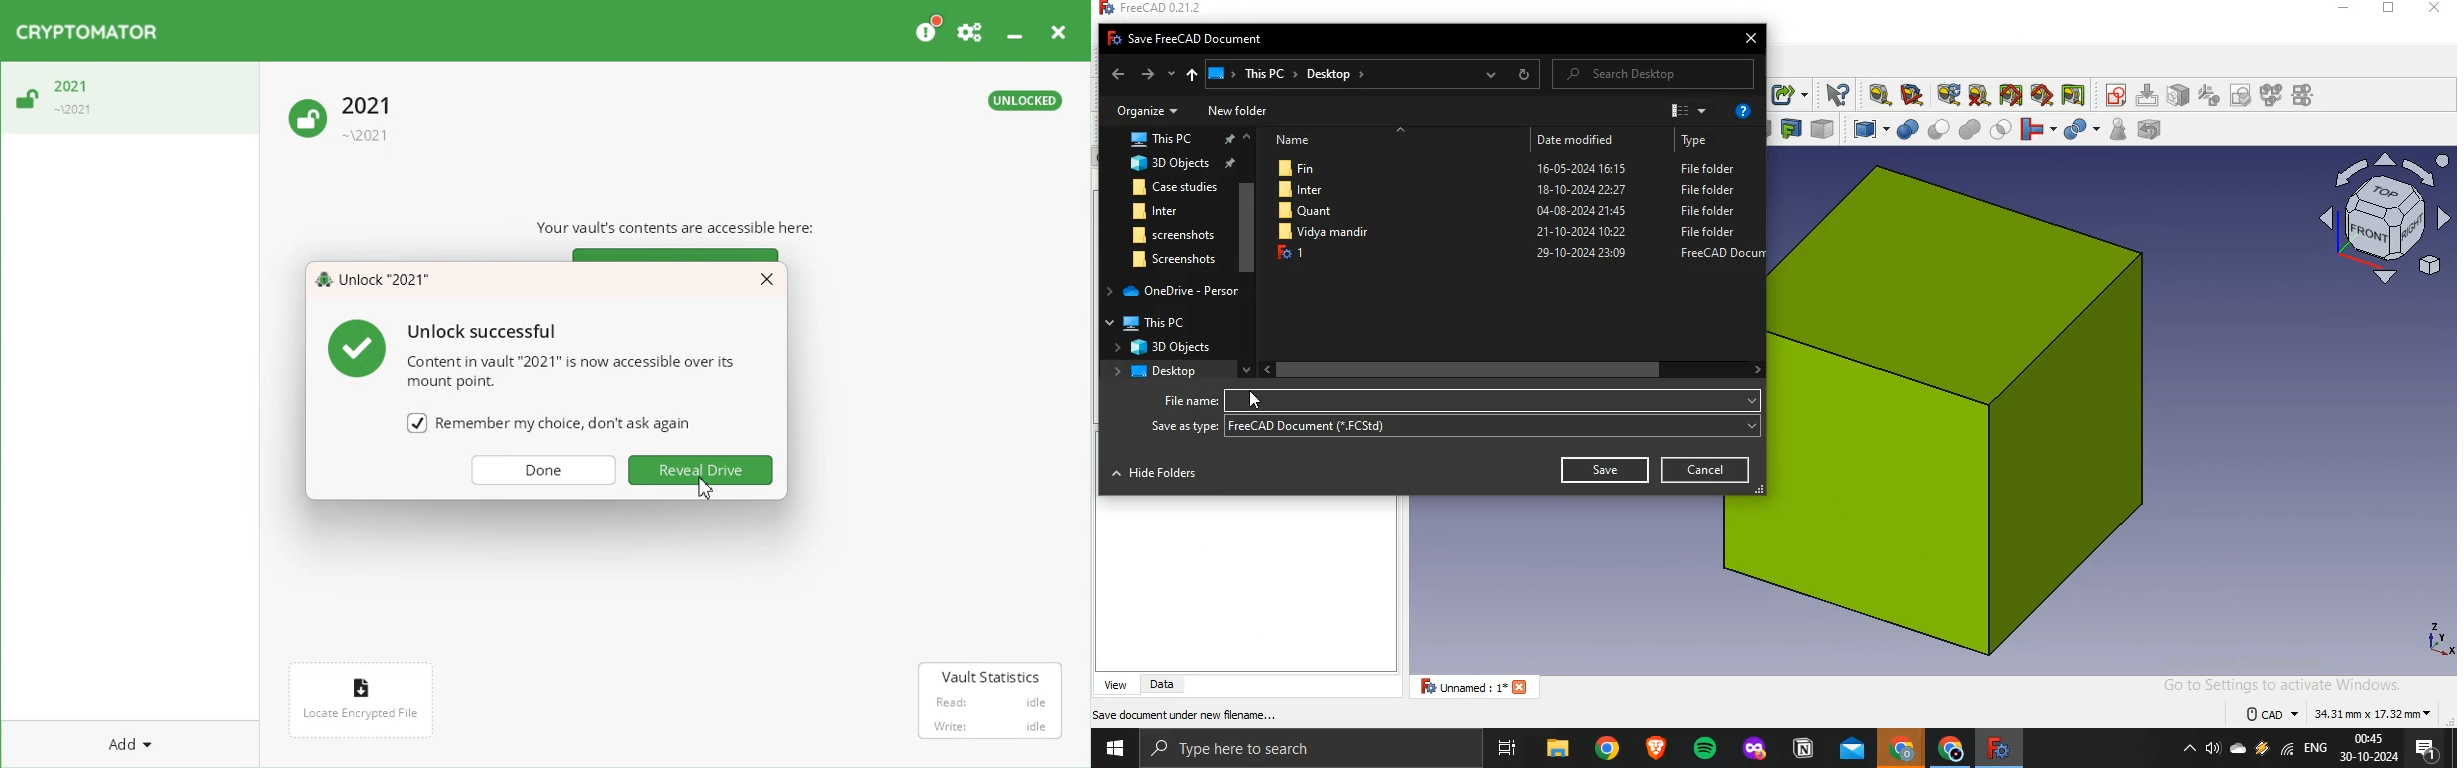  I want to click on compound tools, so click(1868, 128).